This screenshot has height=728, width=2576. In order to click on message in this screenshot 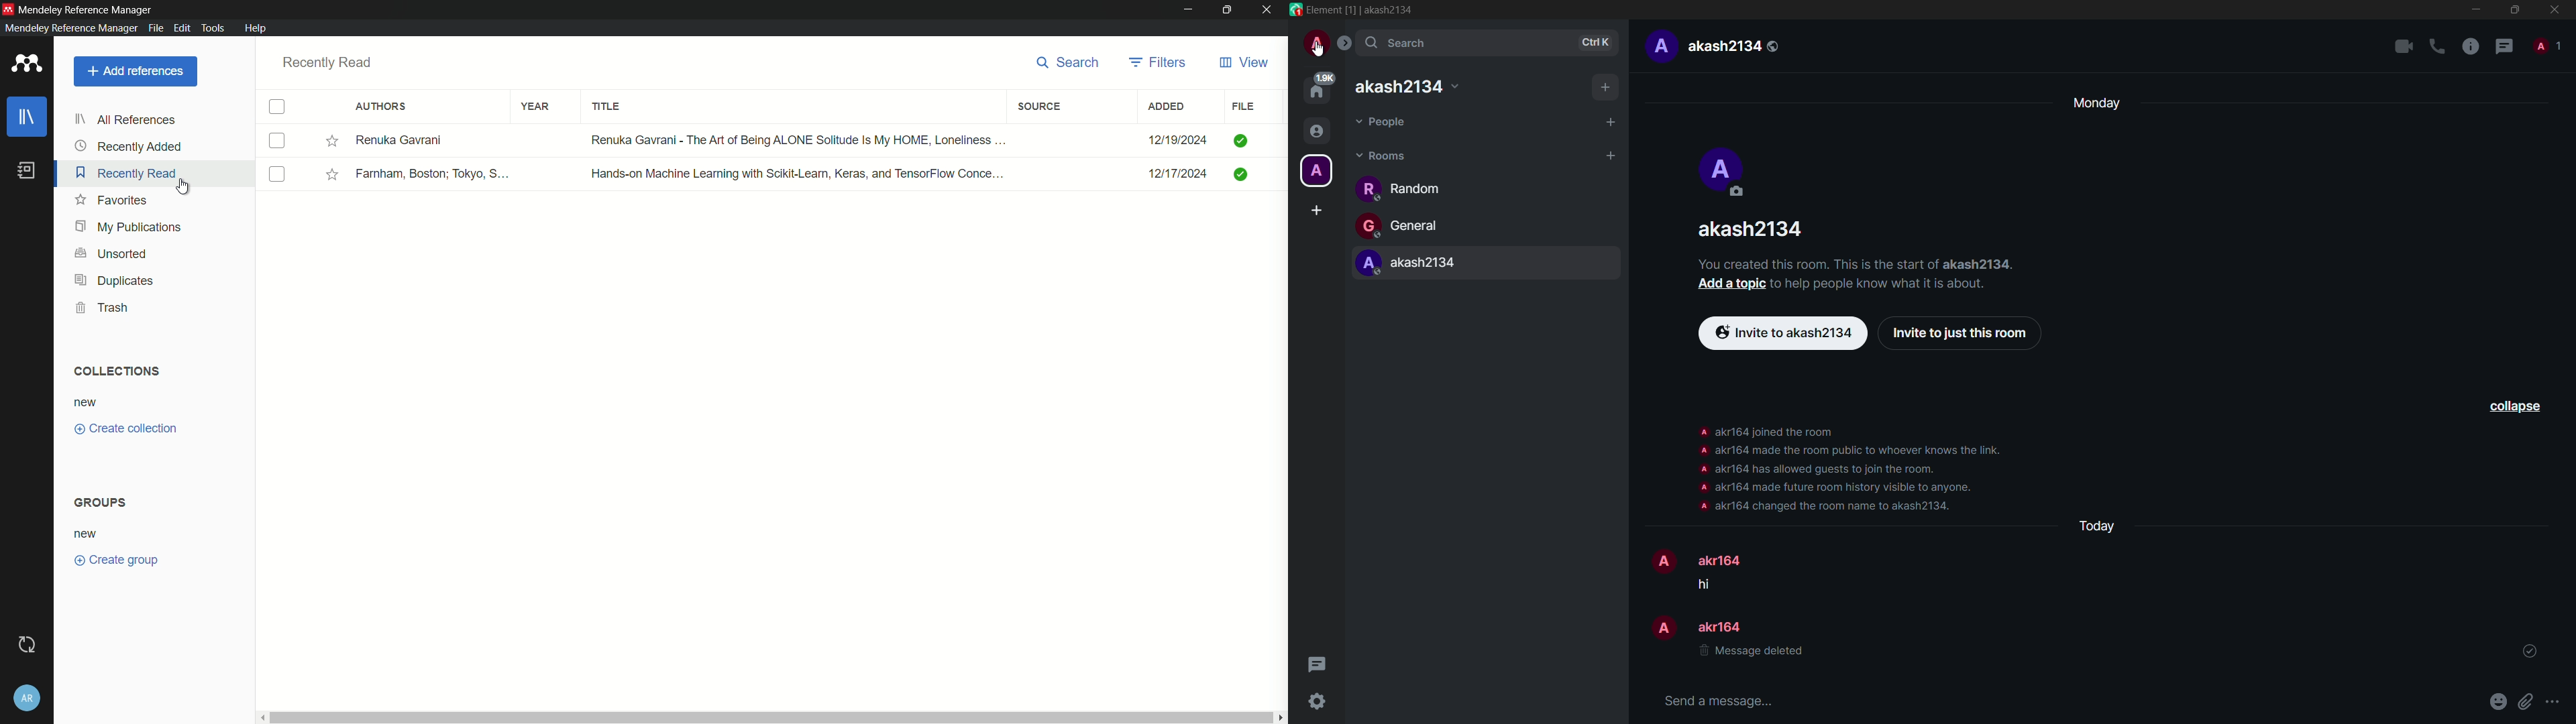, I will do `click(1709, 584)`.